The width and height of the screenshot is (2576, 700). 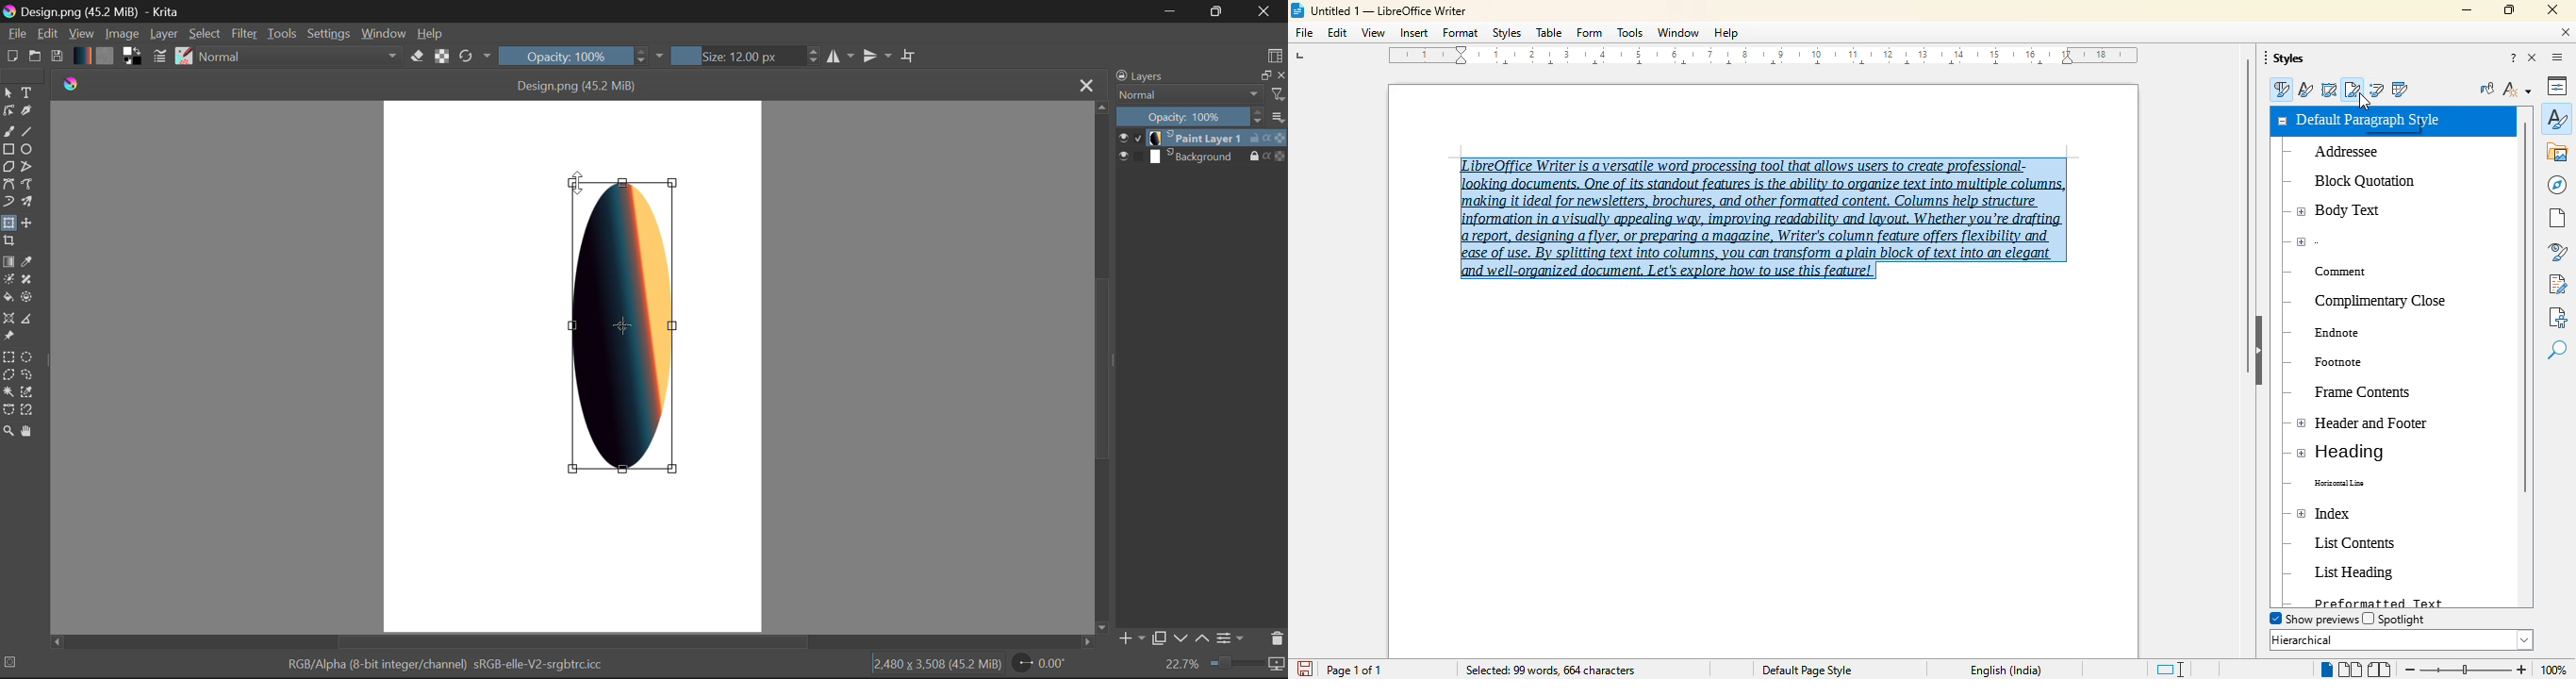 What do you see at coordinates (575, 643) in the screenshot?
I see `Scroll Bar` at bounding box center [575, 643].